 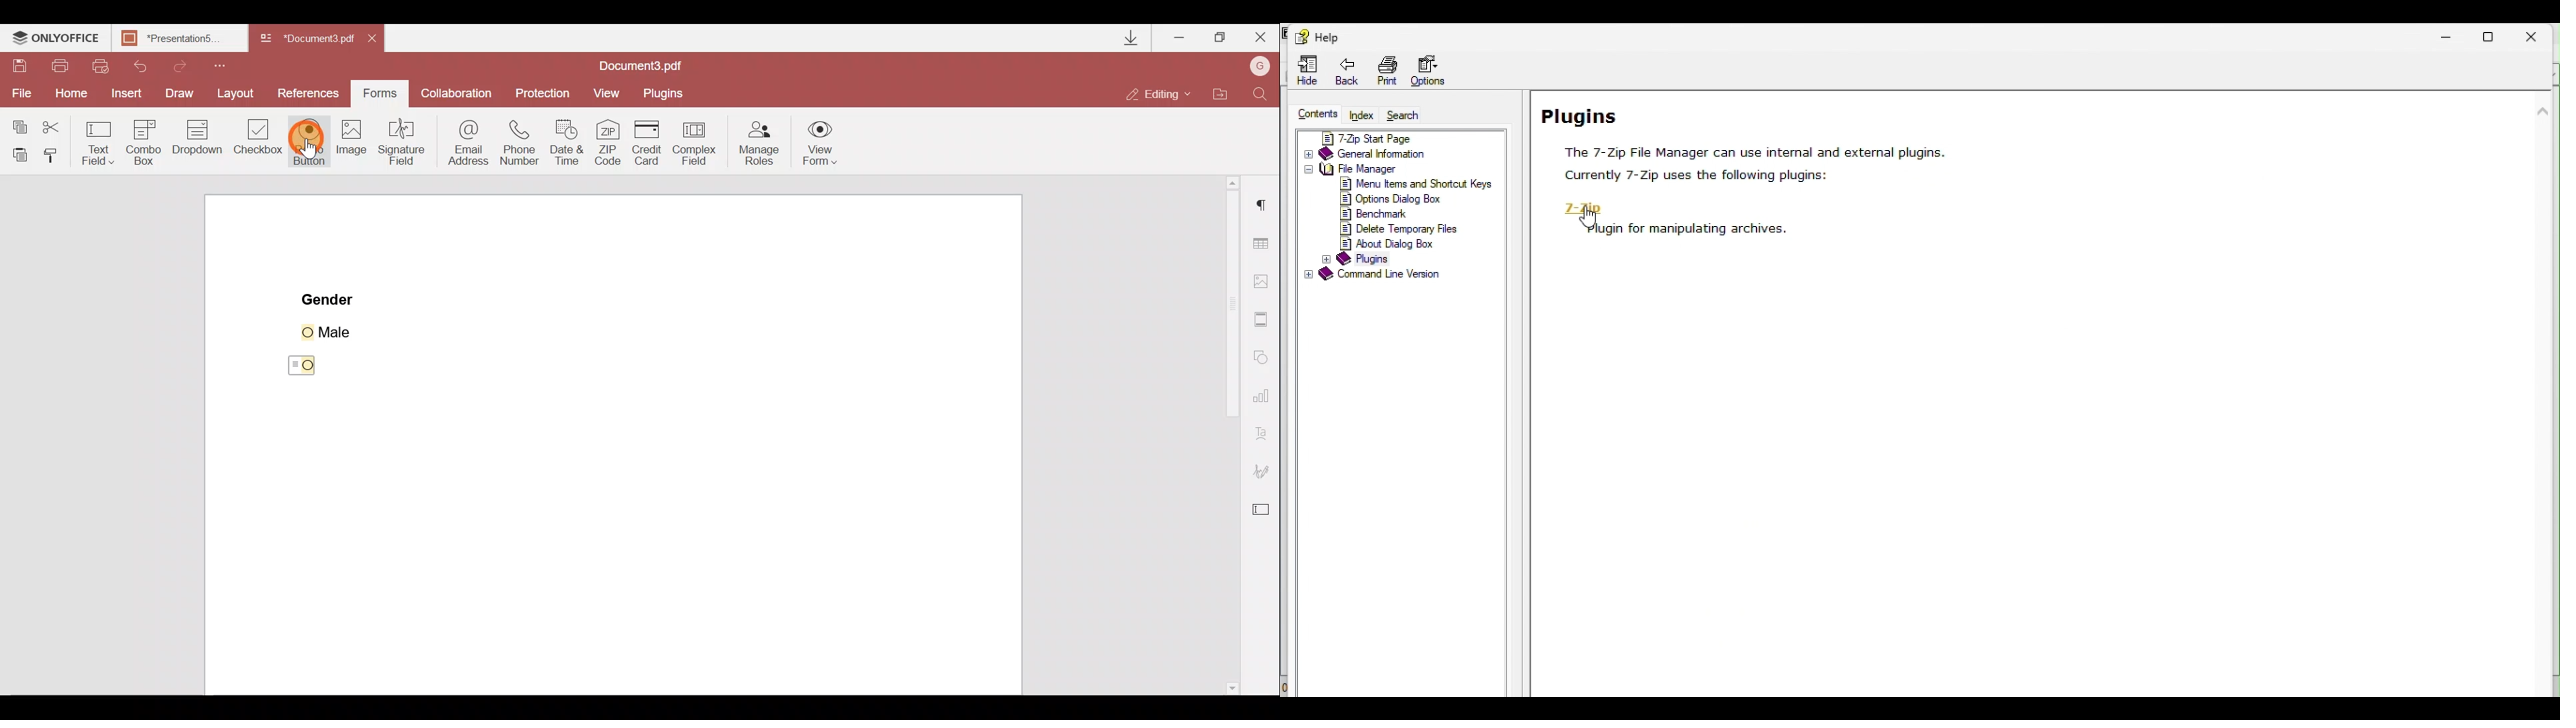 What do you see at coordinates (147, 65) in the screenshot?
I see `Undo` at bounding box center [147, 65].